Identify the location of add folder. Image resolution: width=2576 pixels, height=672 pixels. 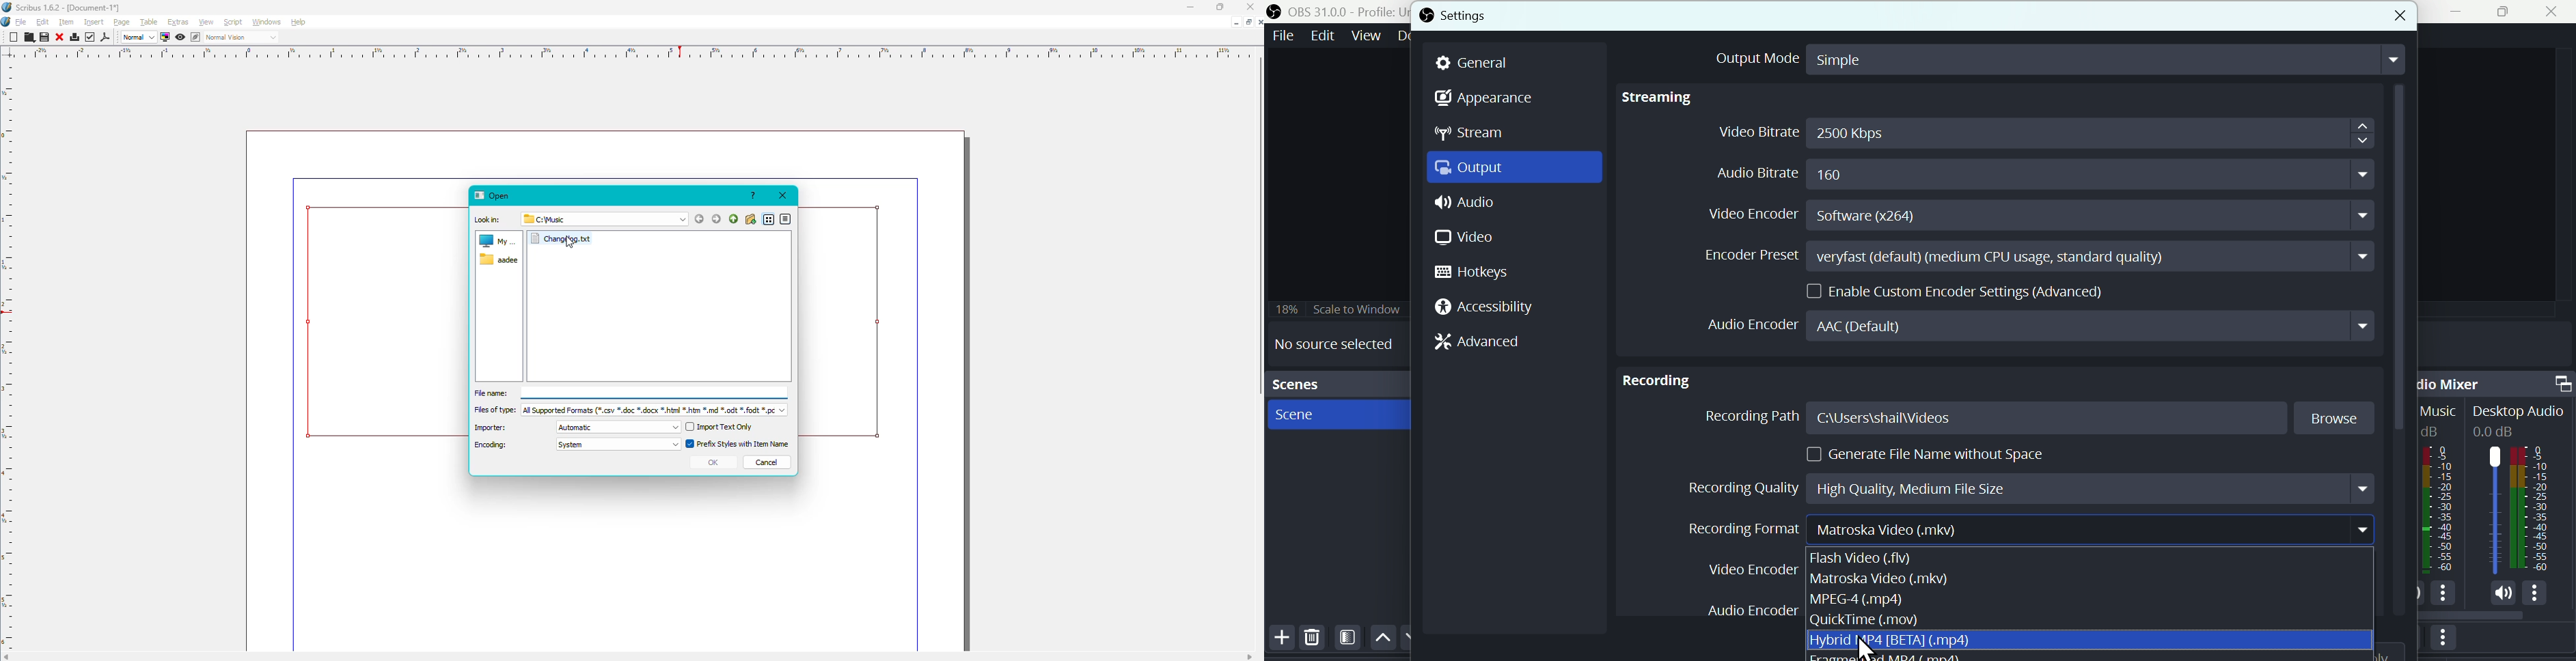
(753, 219).